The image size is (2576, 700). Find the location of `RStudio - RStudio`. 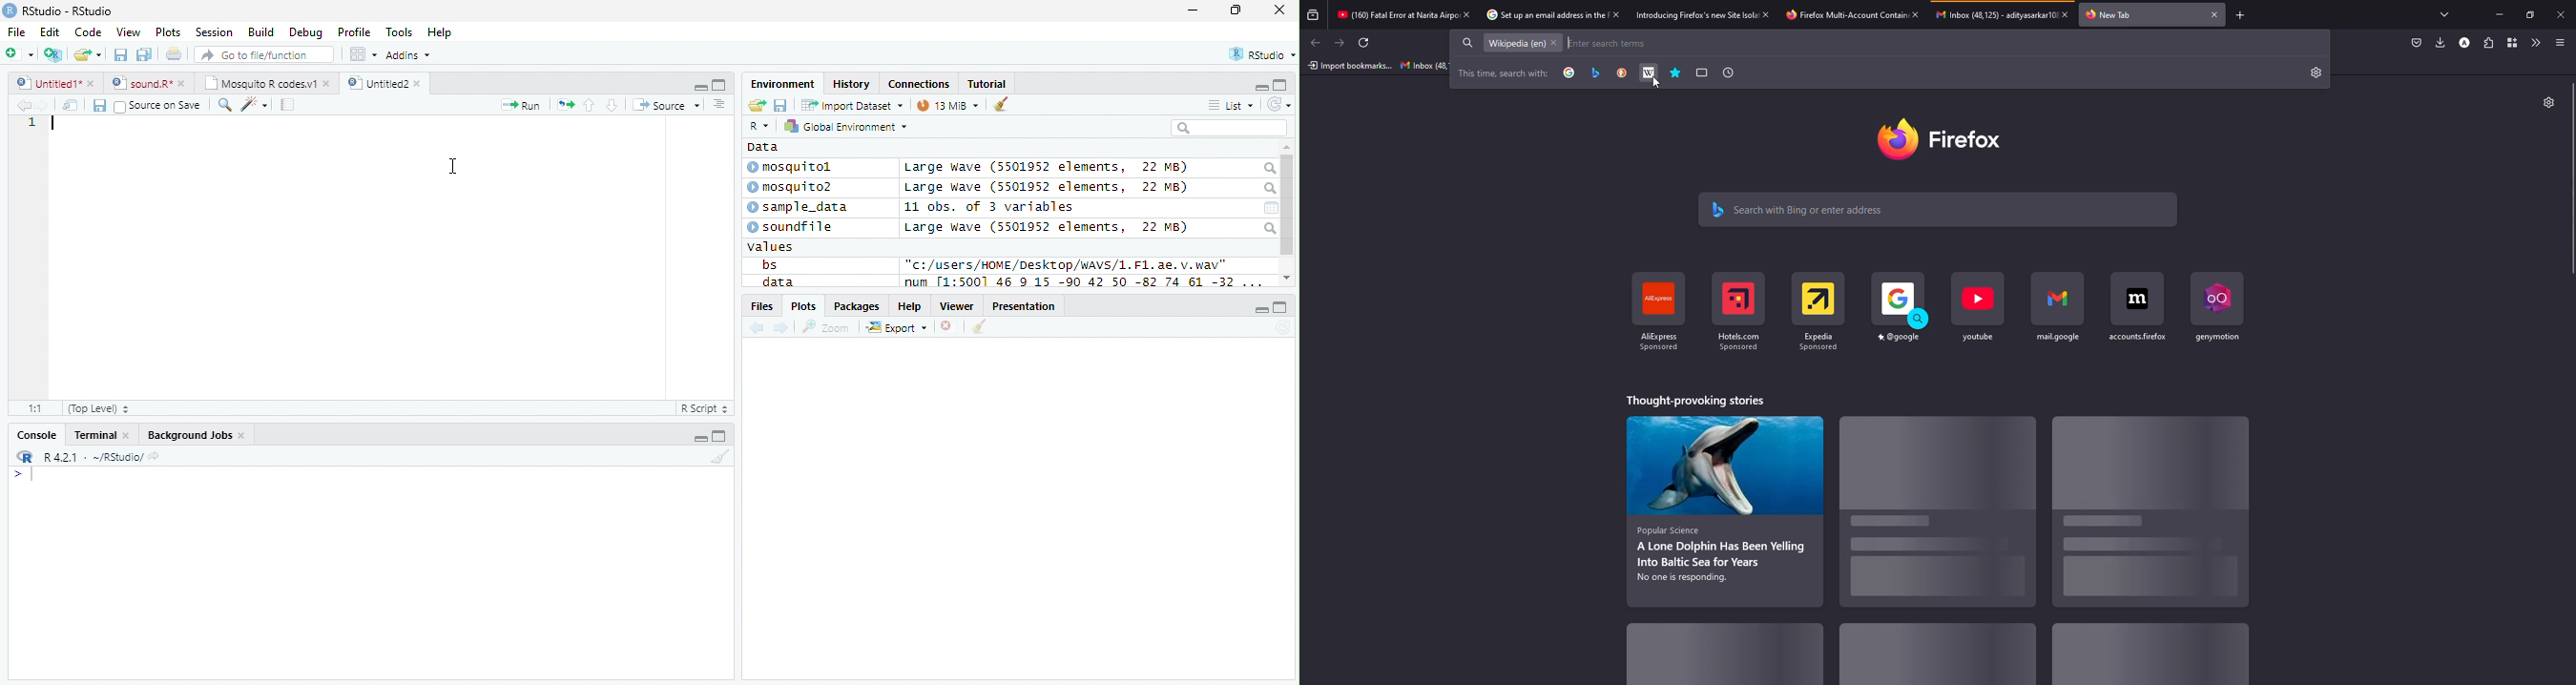

RStudio - RStudio is located at coordinates (68, 10).